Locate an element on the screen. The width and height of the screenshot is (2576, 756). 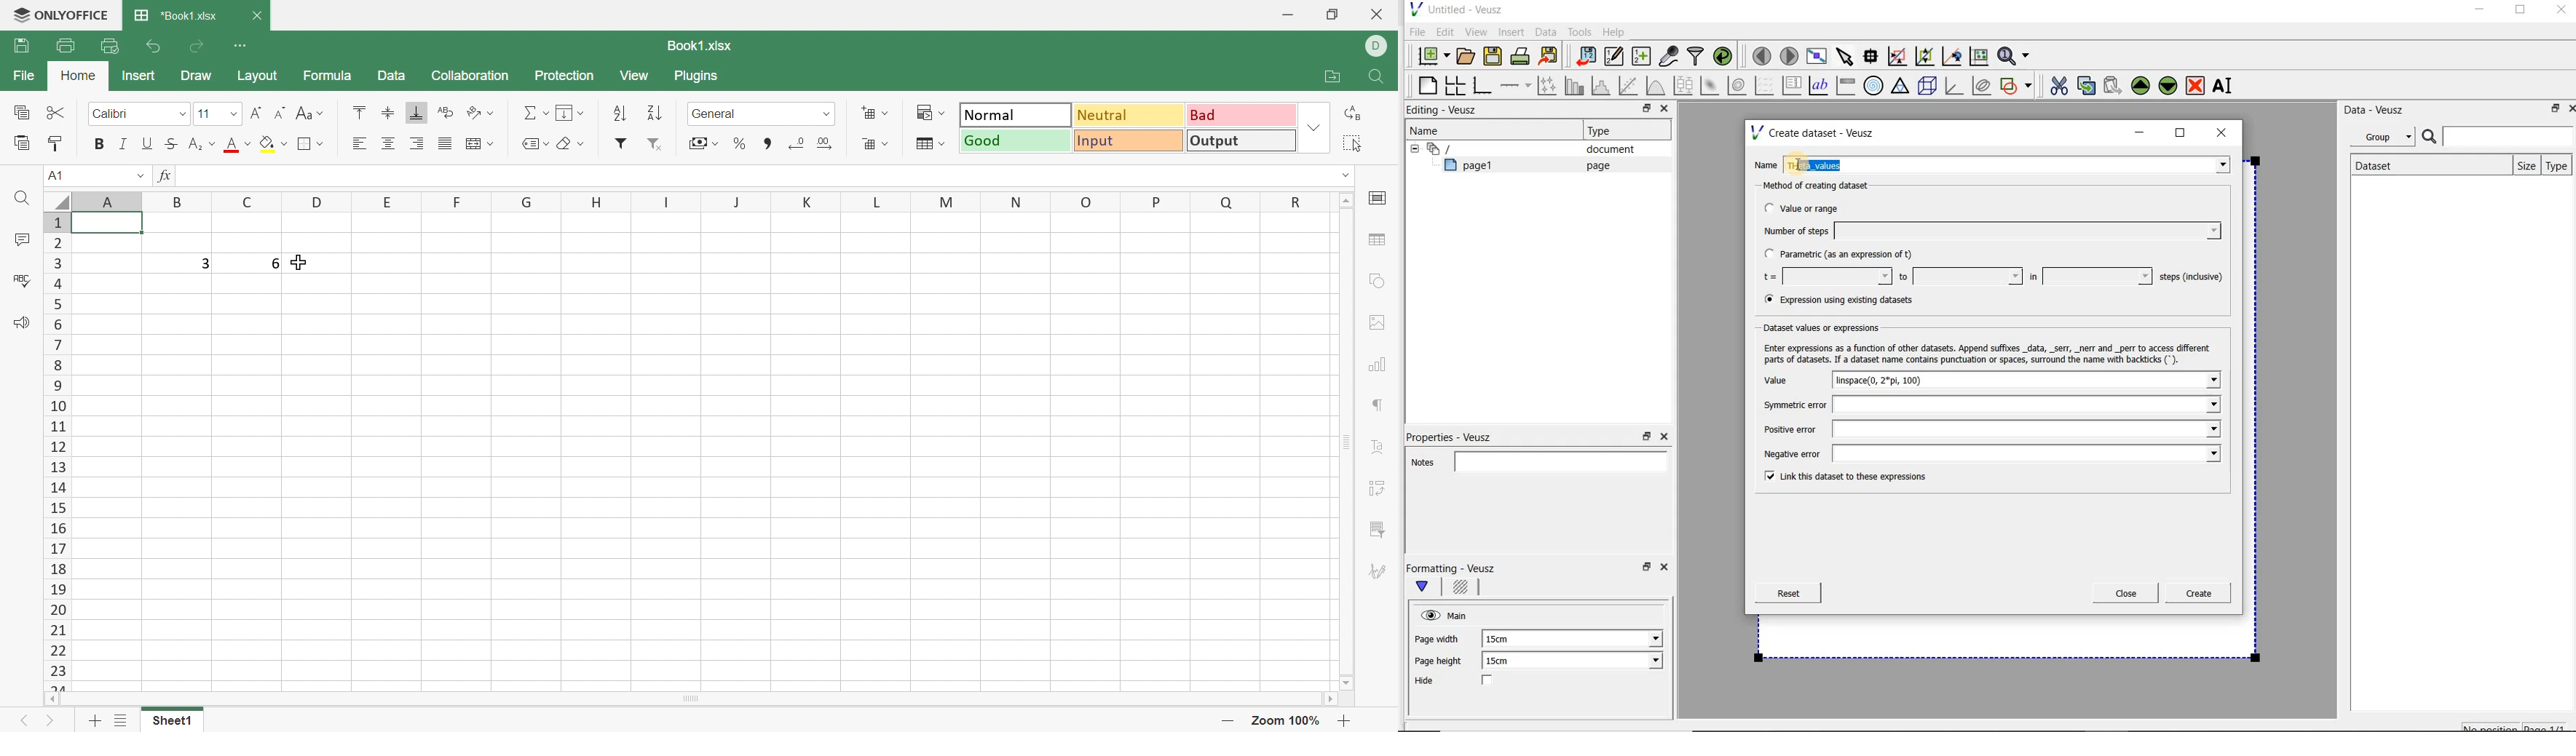
Delete cells is located at coordinates (877, 144).